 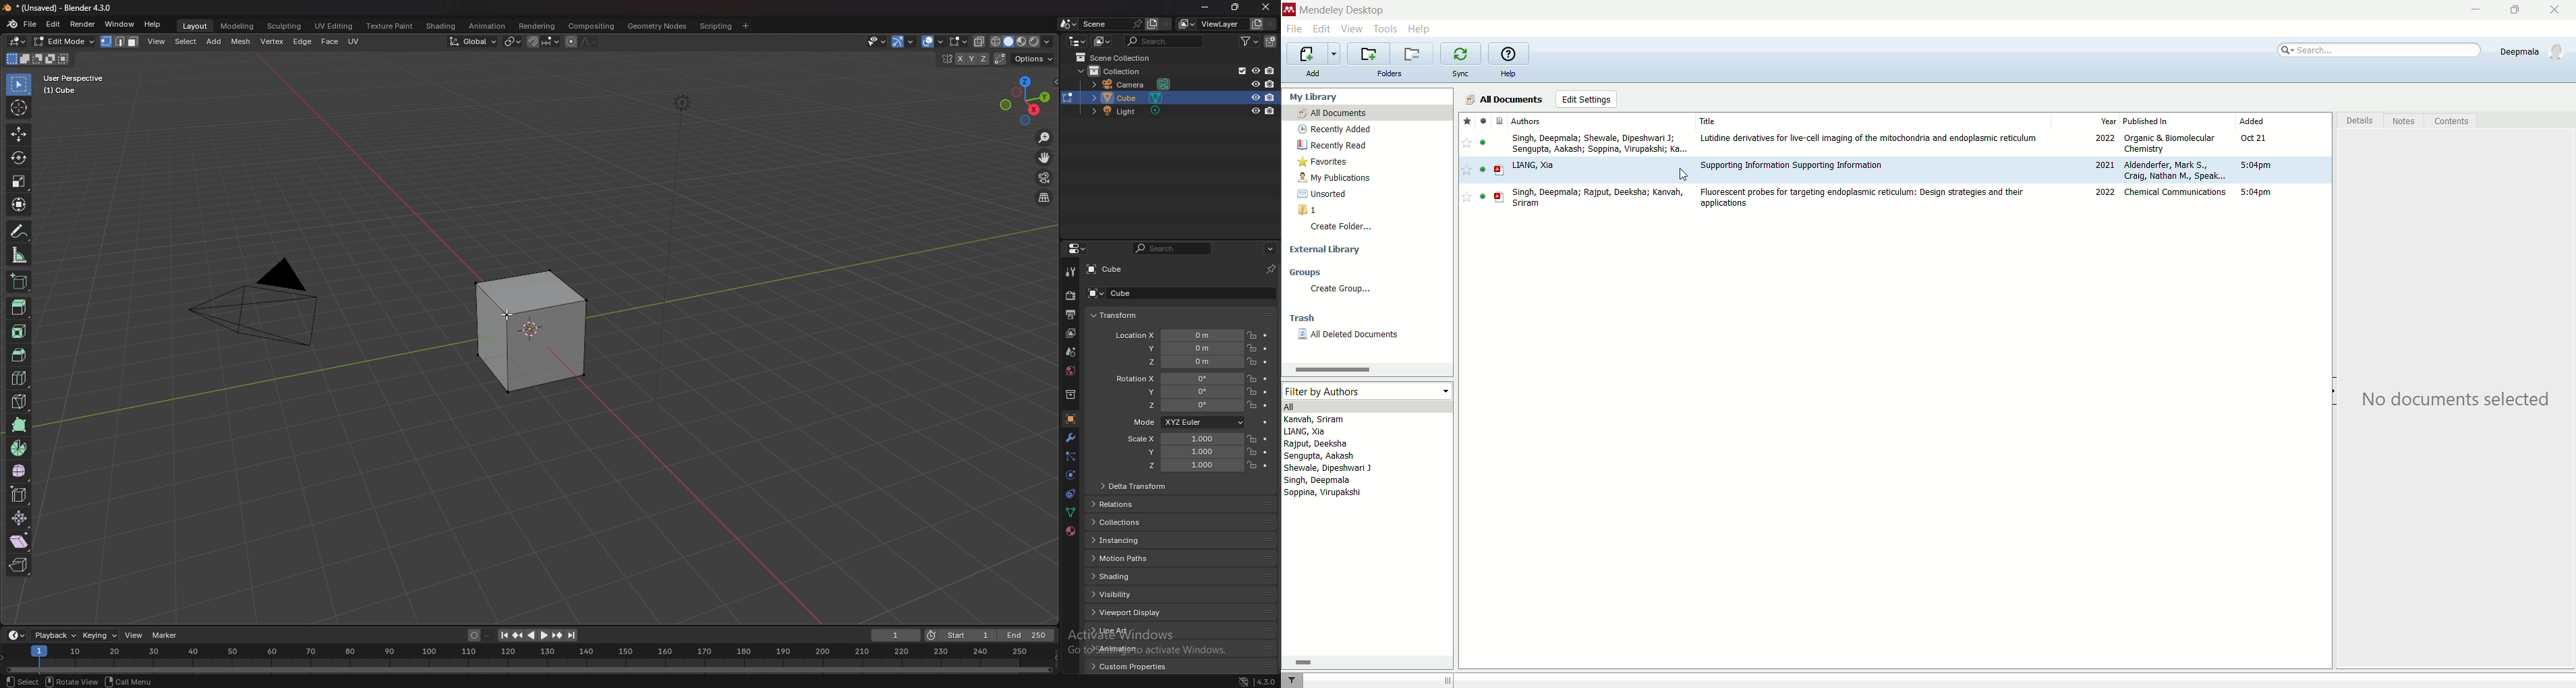 What do you see at coordinates (1186, 466) in the screenshot?
I see `scale z` at bounding box center [1186, 466].